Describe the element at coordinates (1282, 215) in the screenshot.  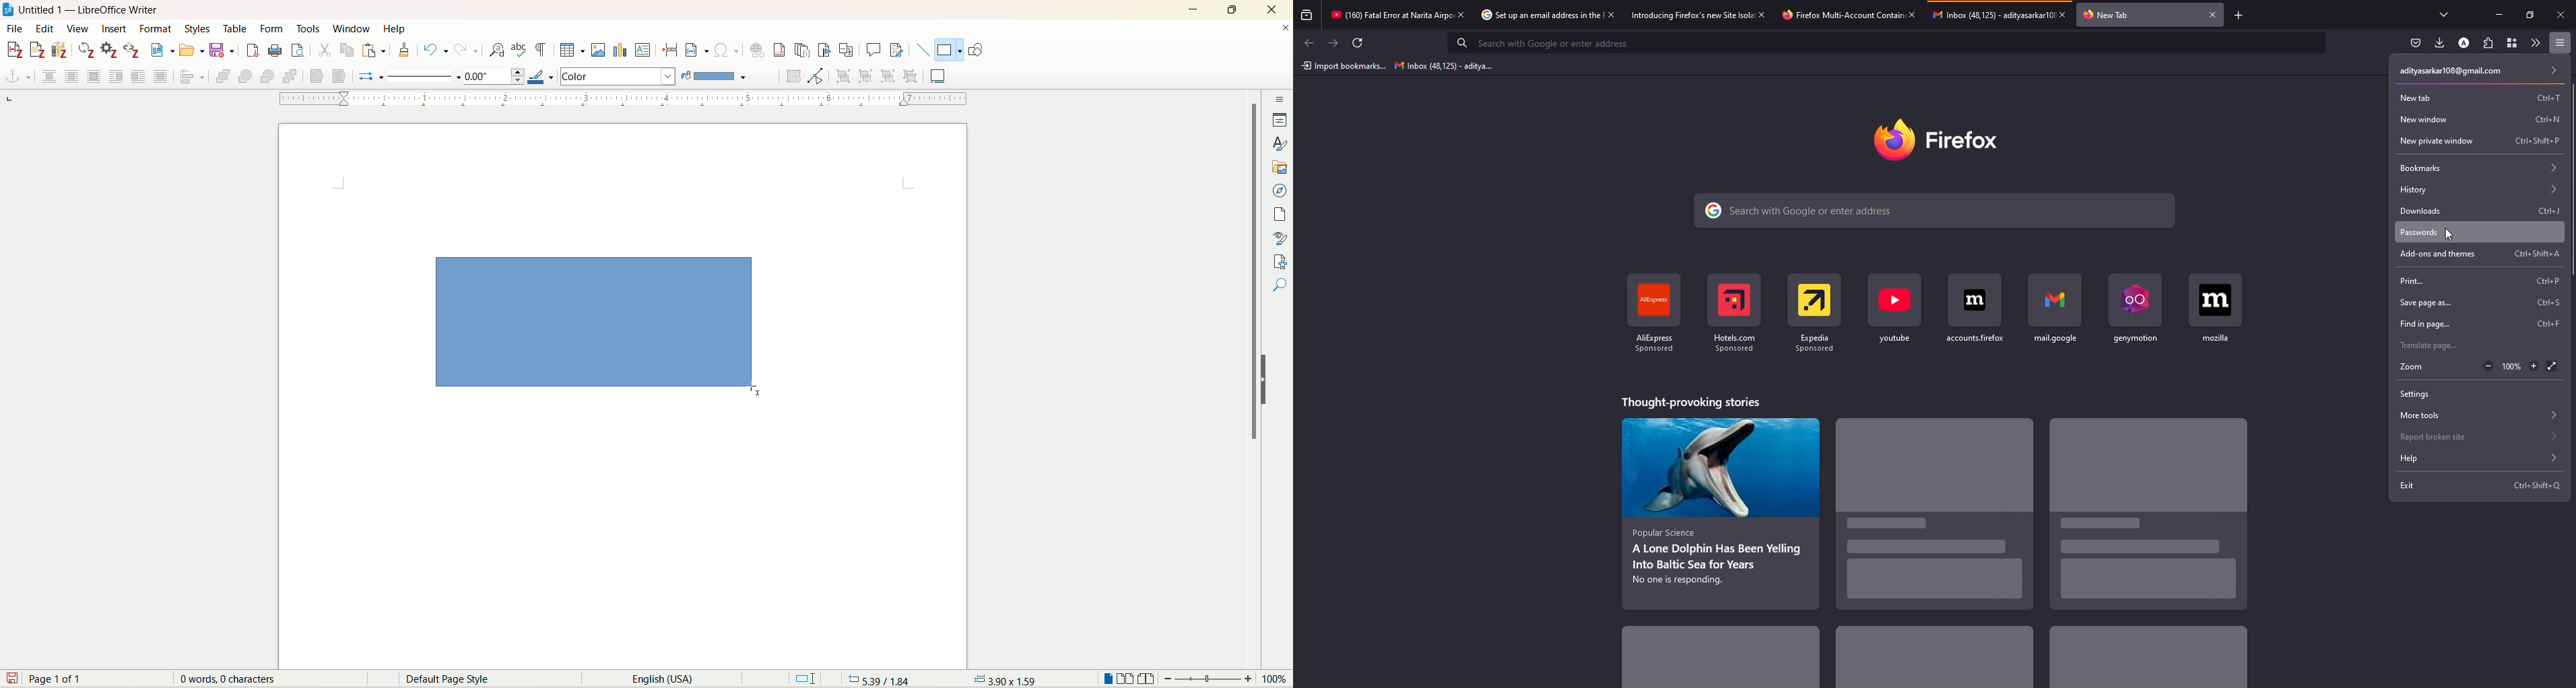
I see `page ` at that location.